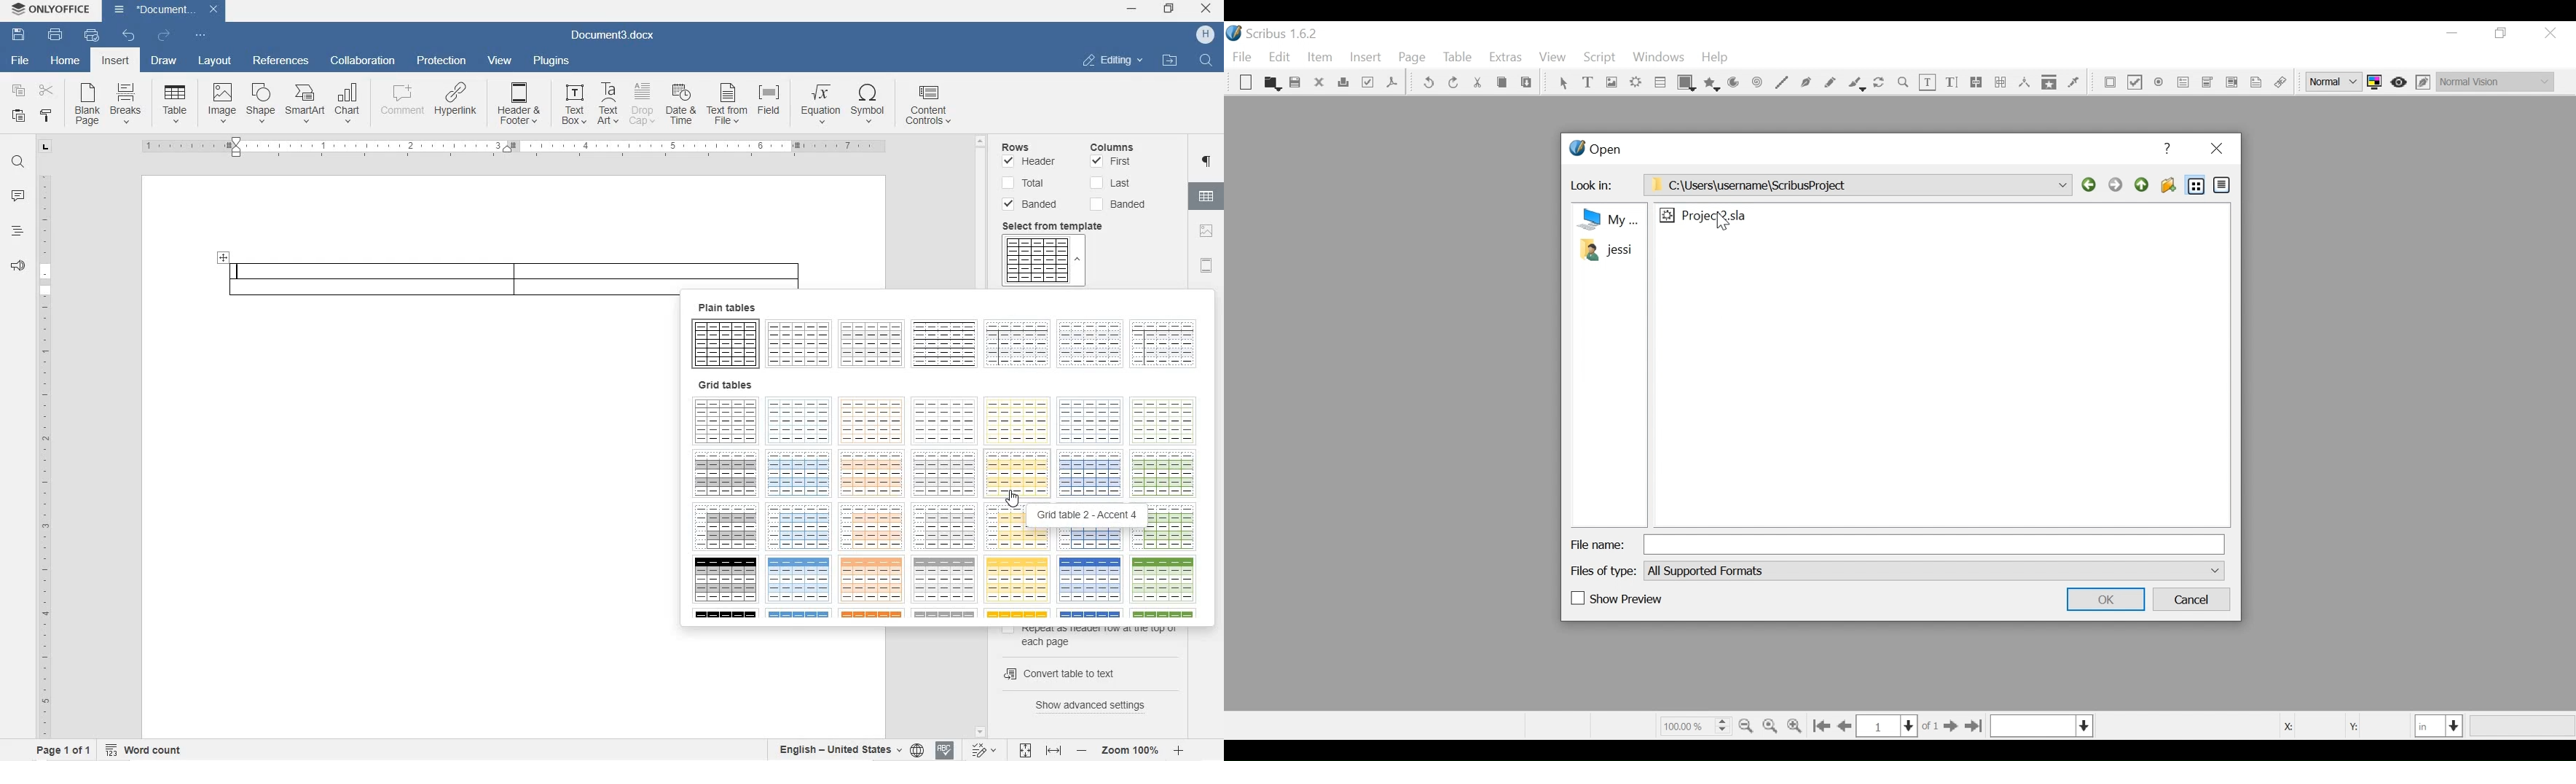 The height and width of the screenshot is (784, 2576). I want to click on TextArt, so click(609, 104).